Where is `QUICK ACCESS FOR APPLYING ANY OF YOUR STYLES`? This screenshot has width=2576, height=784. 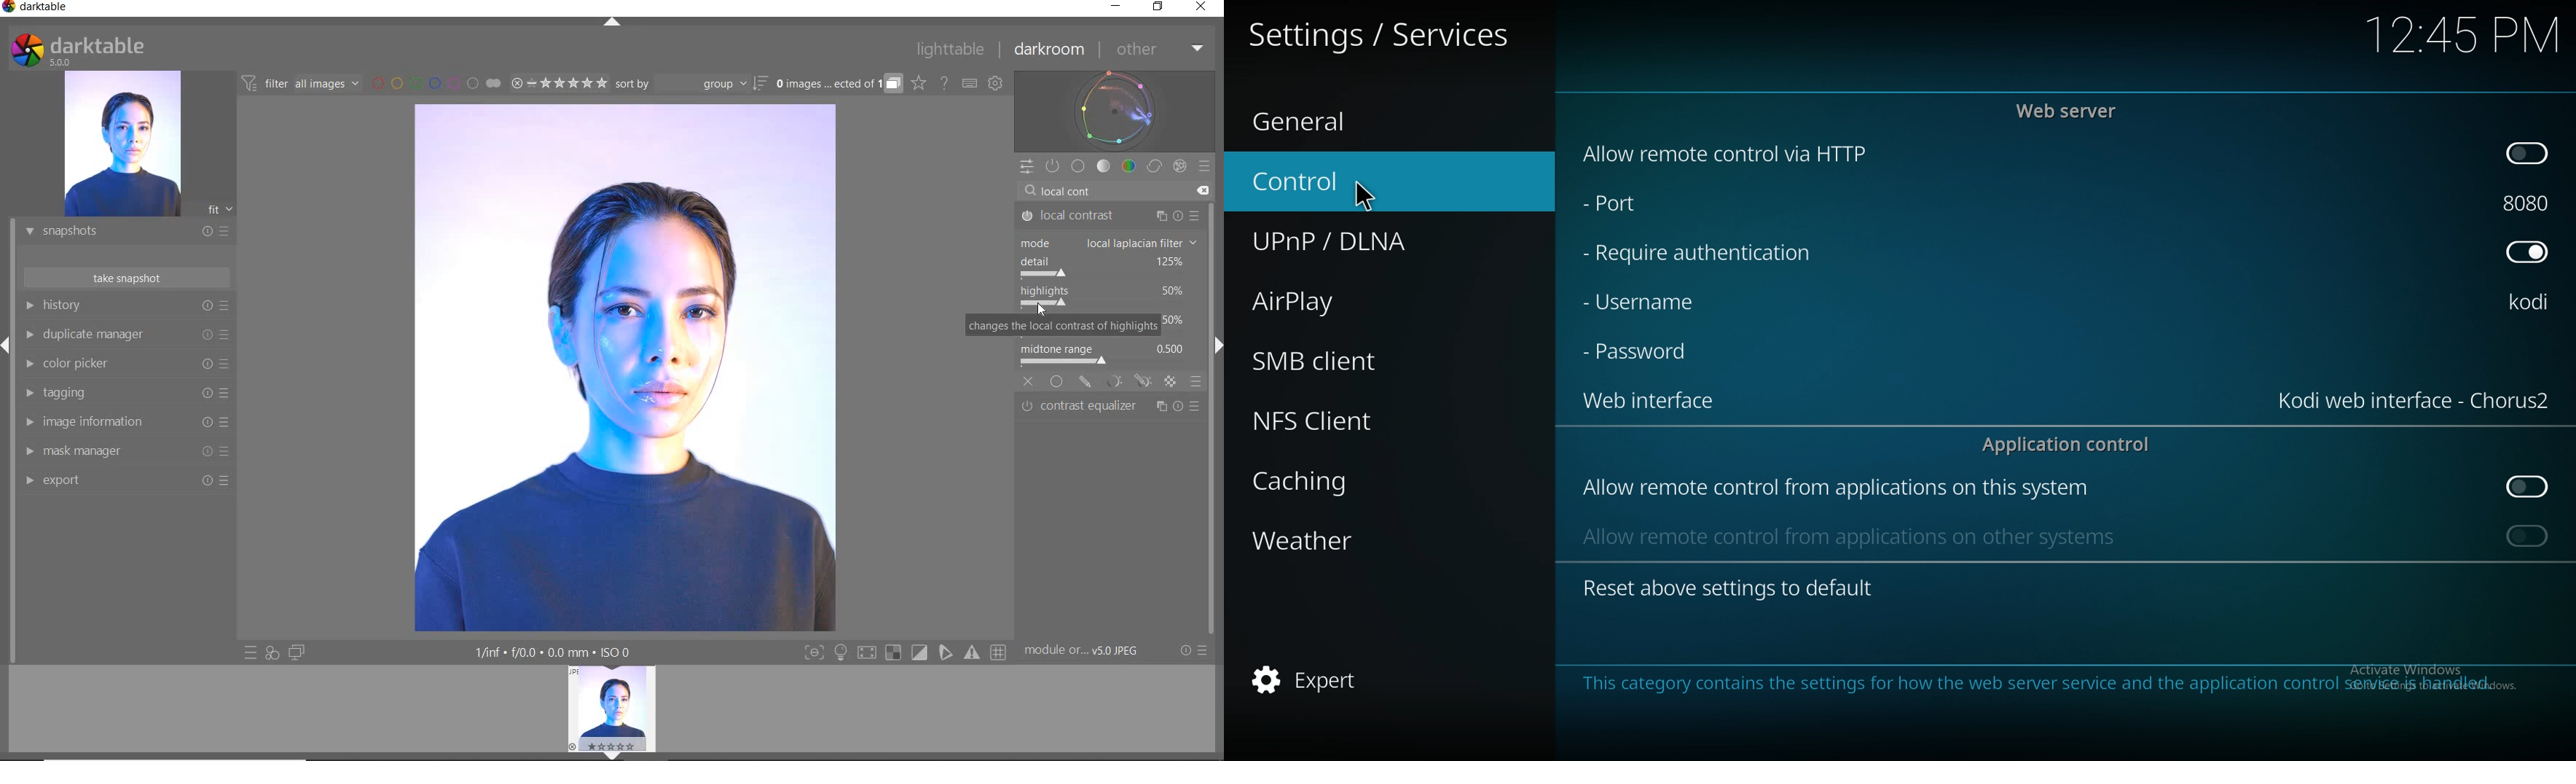 QUICK ACCESS FOR APPLYING ANY OF YOUR STYLES is located at coordinates (271, 652).